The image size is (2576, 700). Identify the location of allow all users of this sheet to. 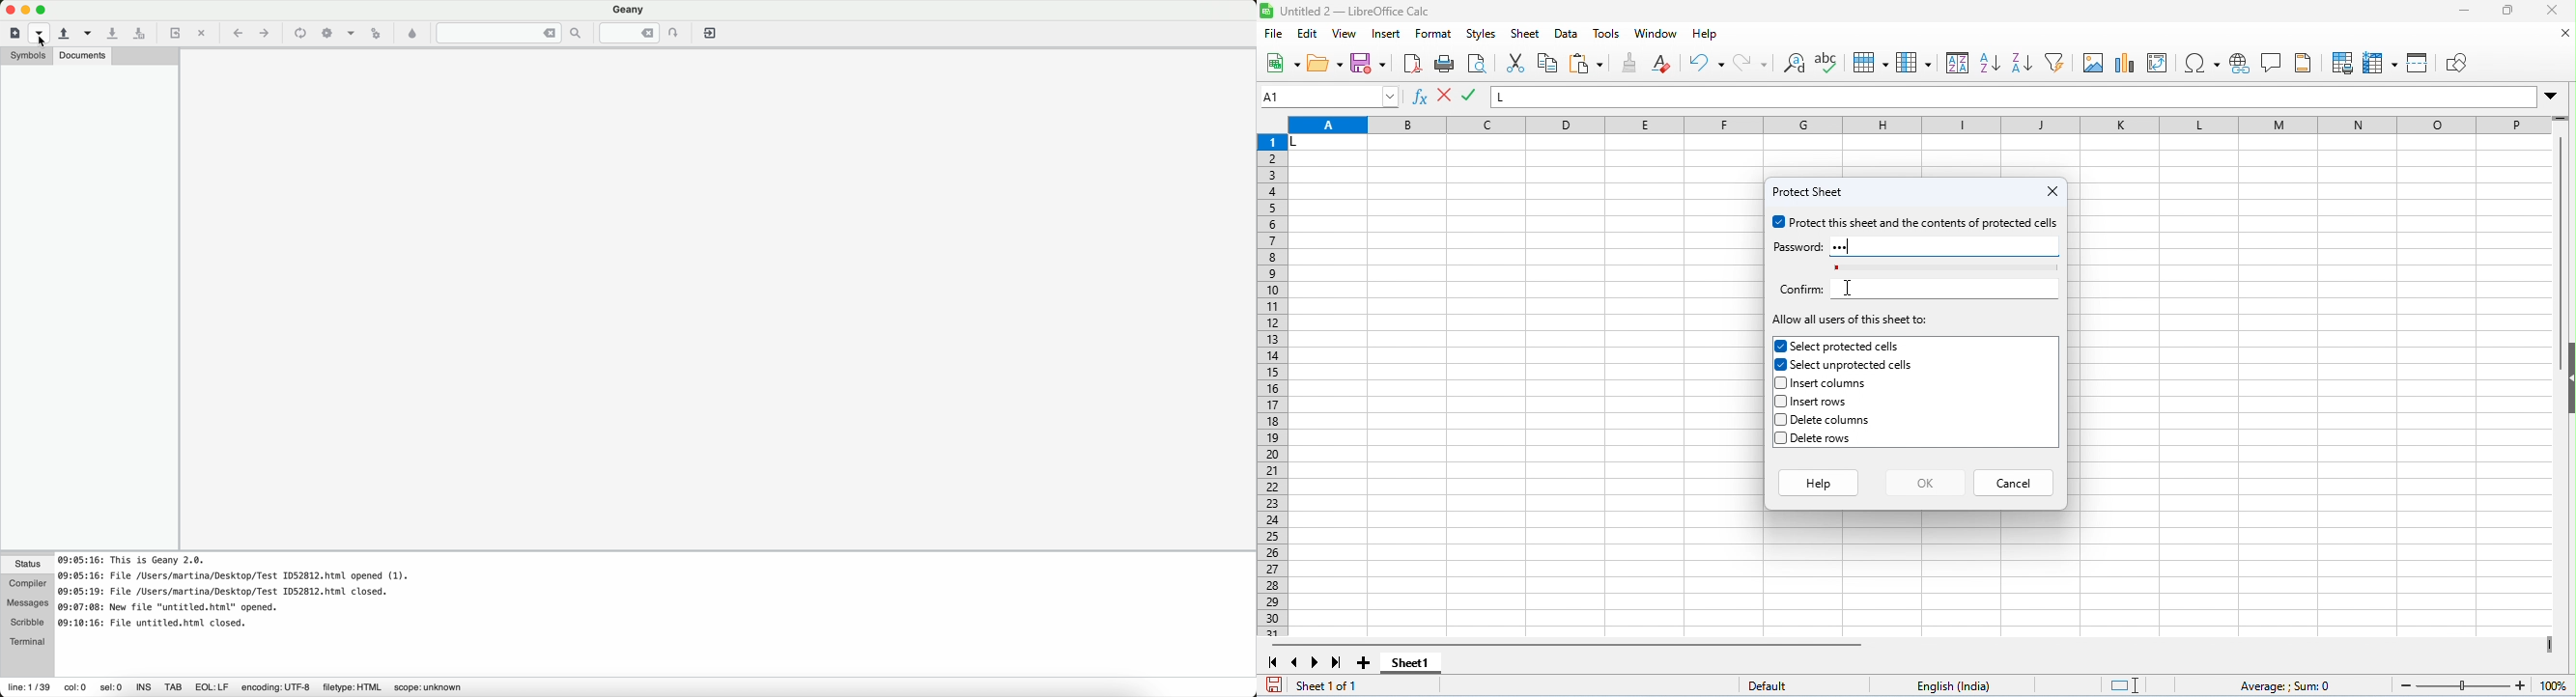
(1852, 321).